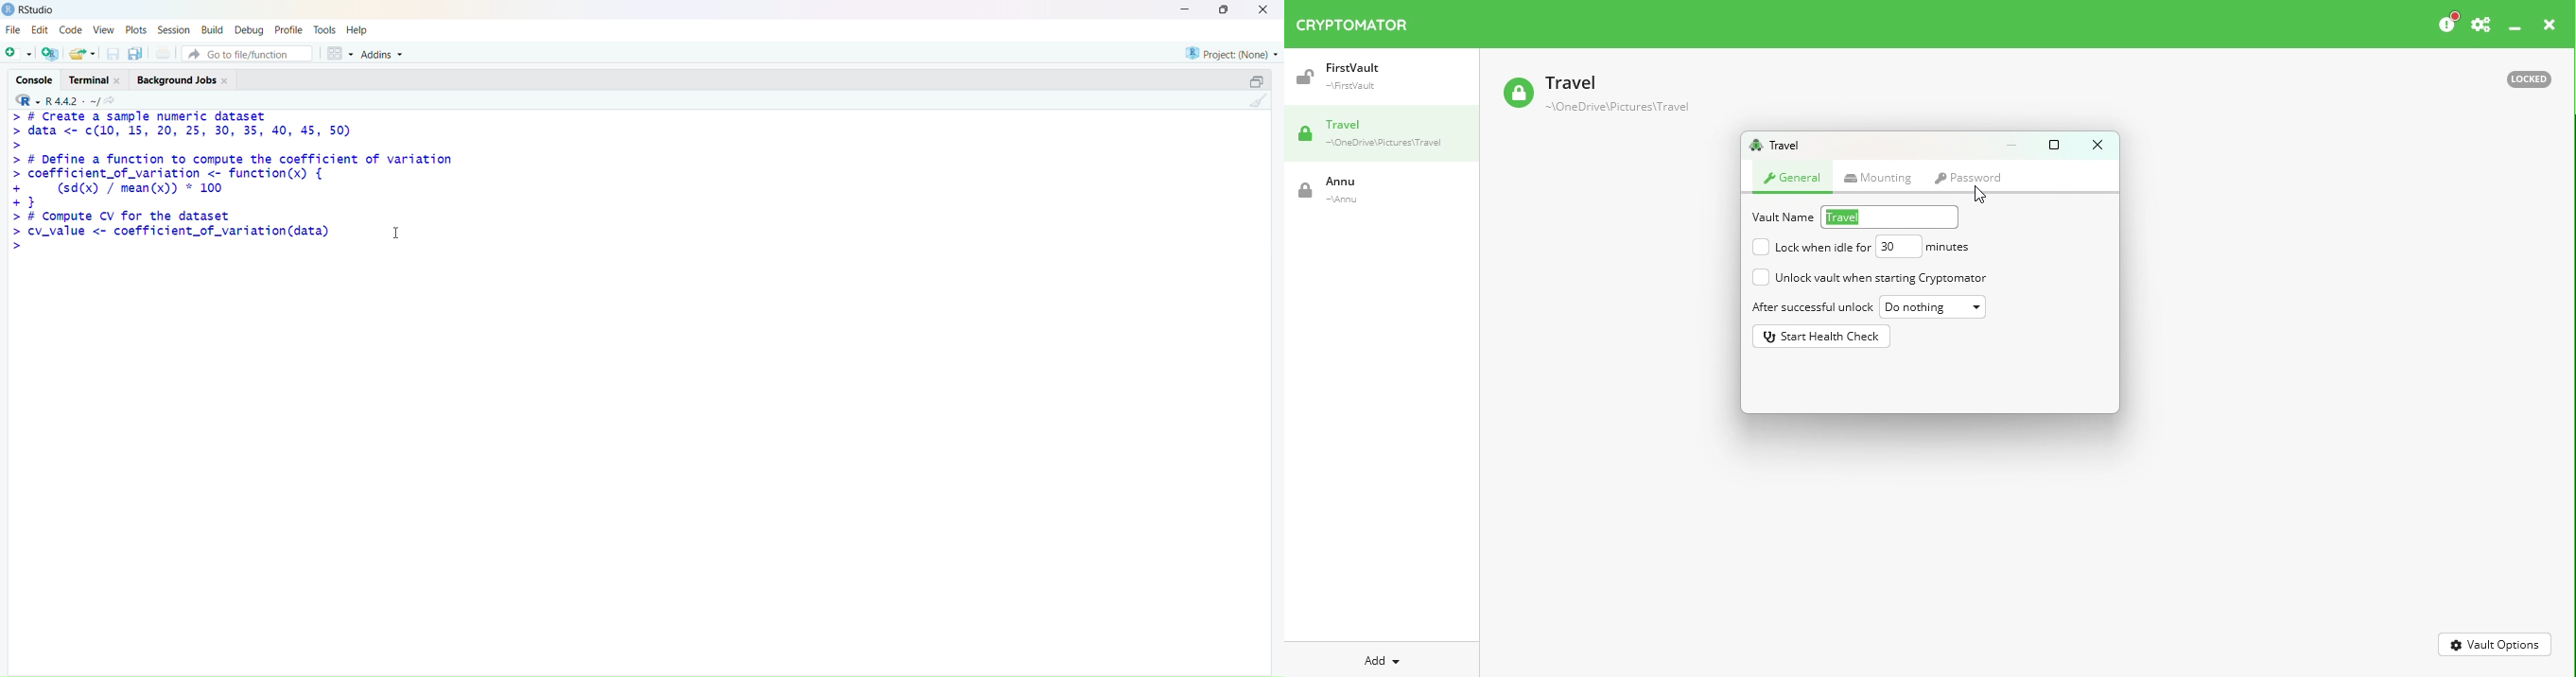 This screenshot has height=700, width=2576. I want to click on file, so click(12, 29).